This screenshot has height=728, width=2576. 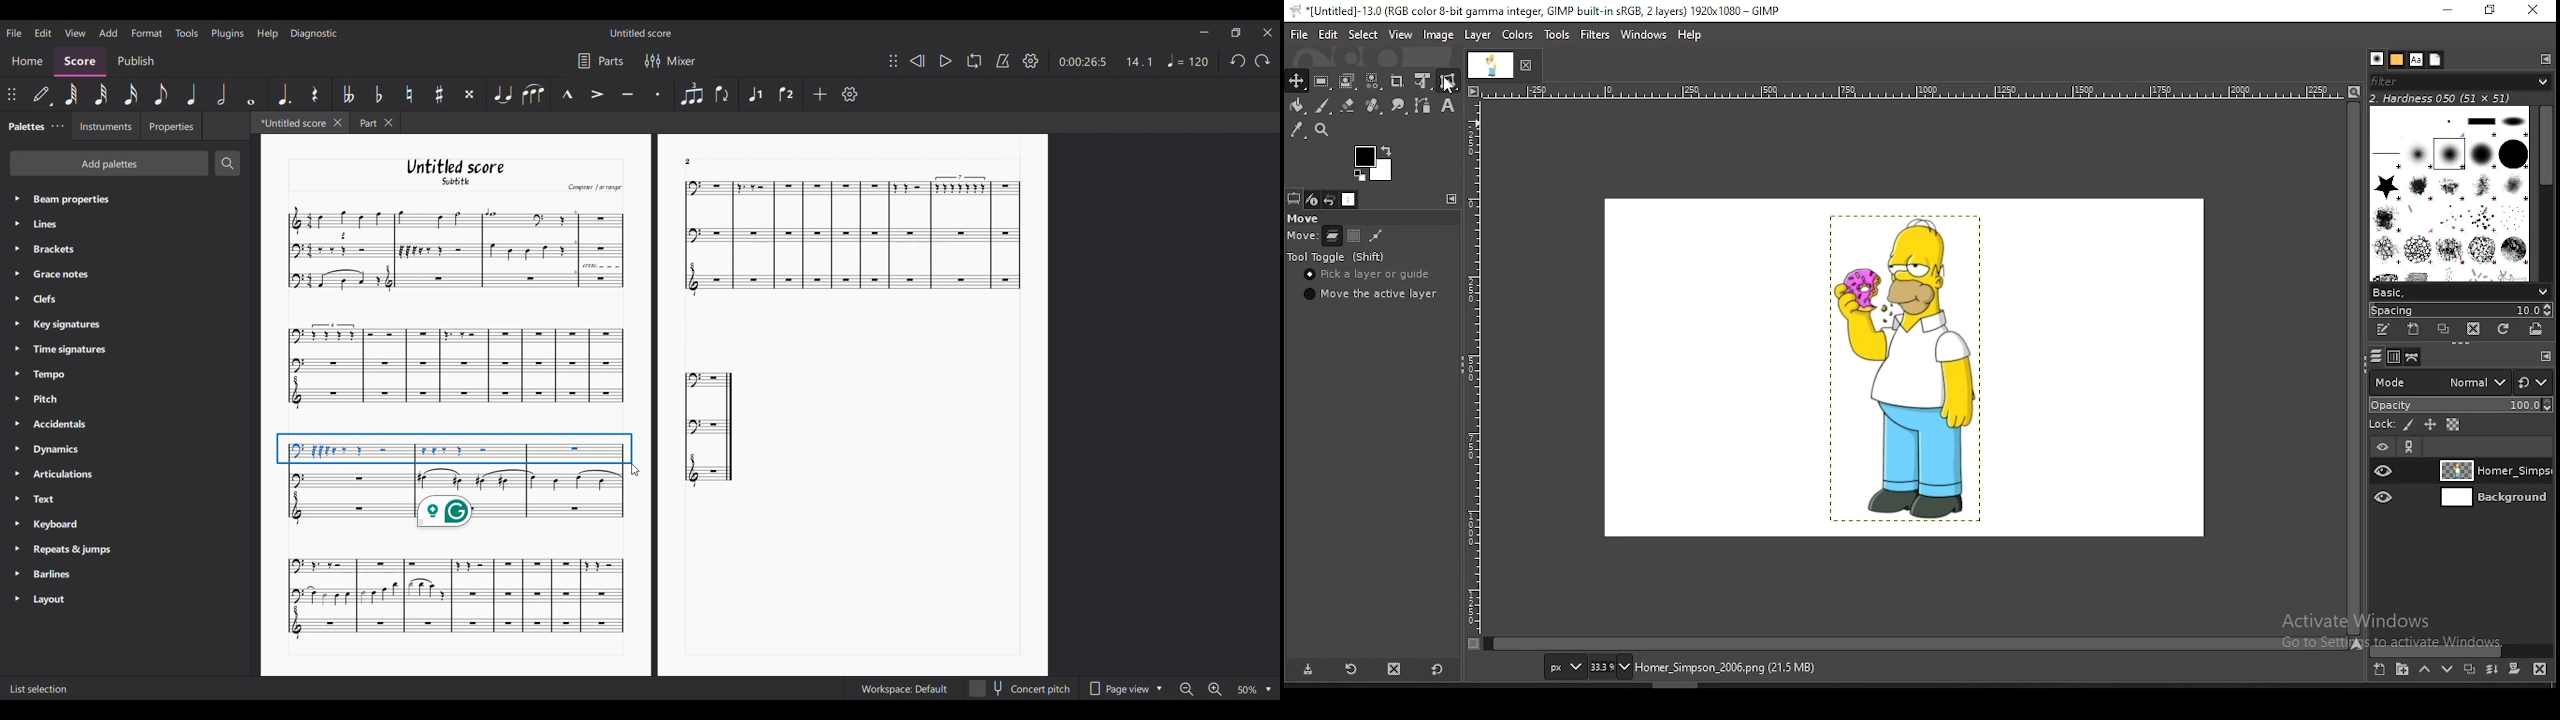 I want to click on Flip direction, so click(x=723, y=93).